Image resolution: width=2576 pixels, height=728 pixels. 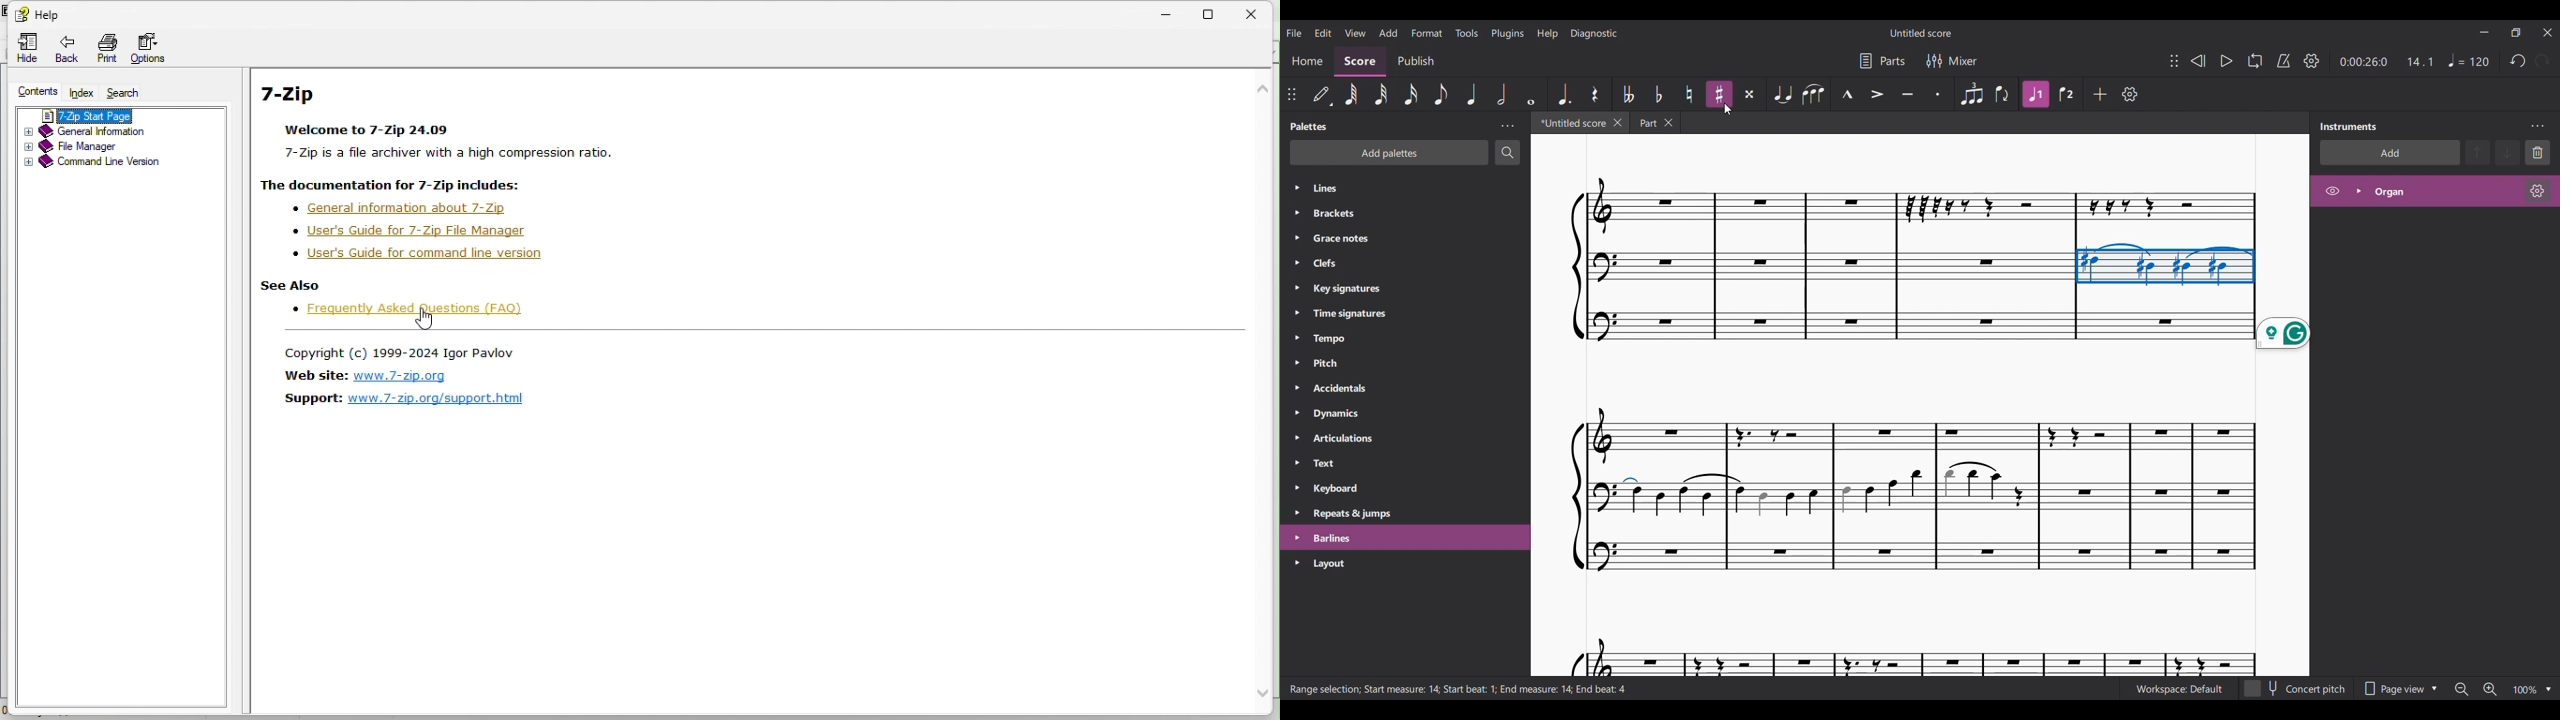 I want to click on Tempo, so click(x=2468, y=60).